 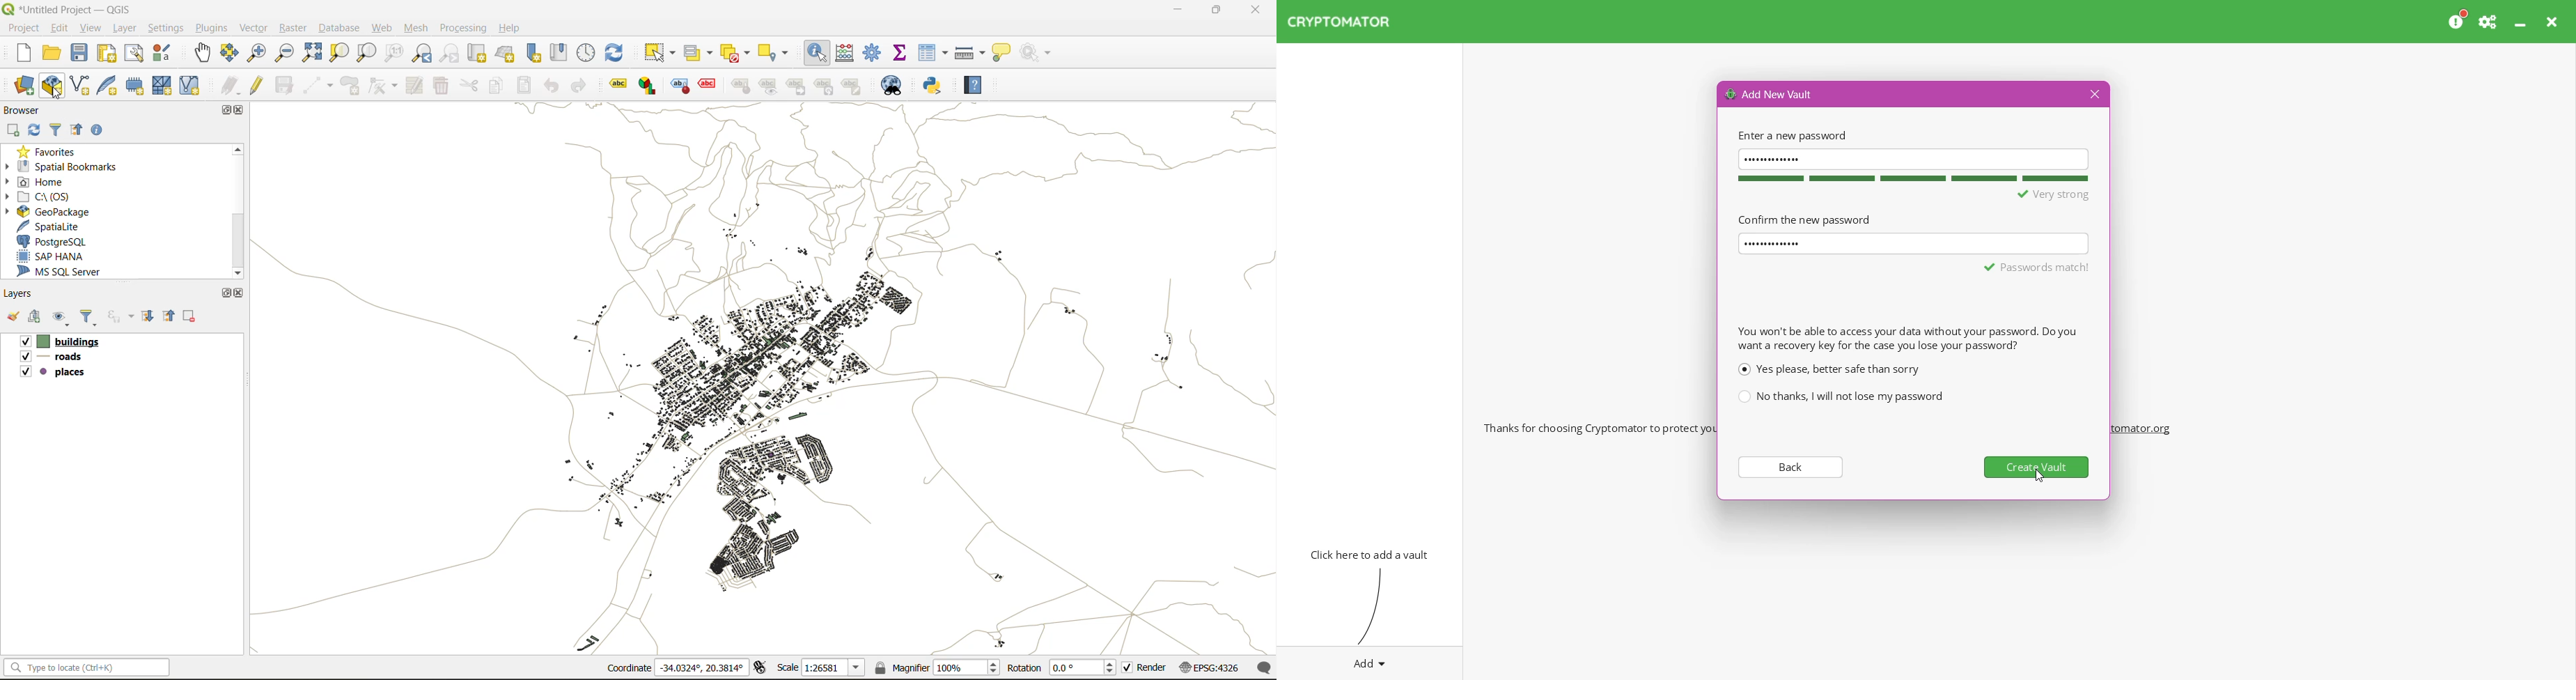 I want to click on redo, so click(x=579, y=86).